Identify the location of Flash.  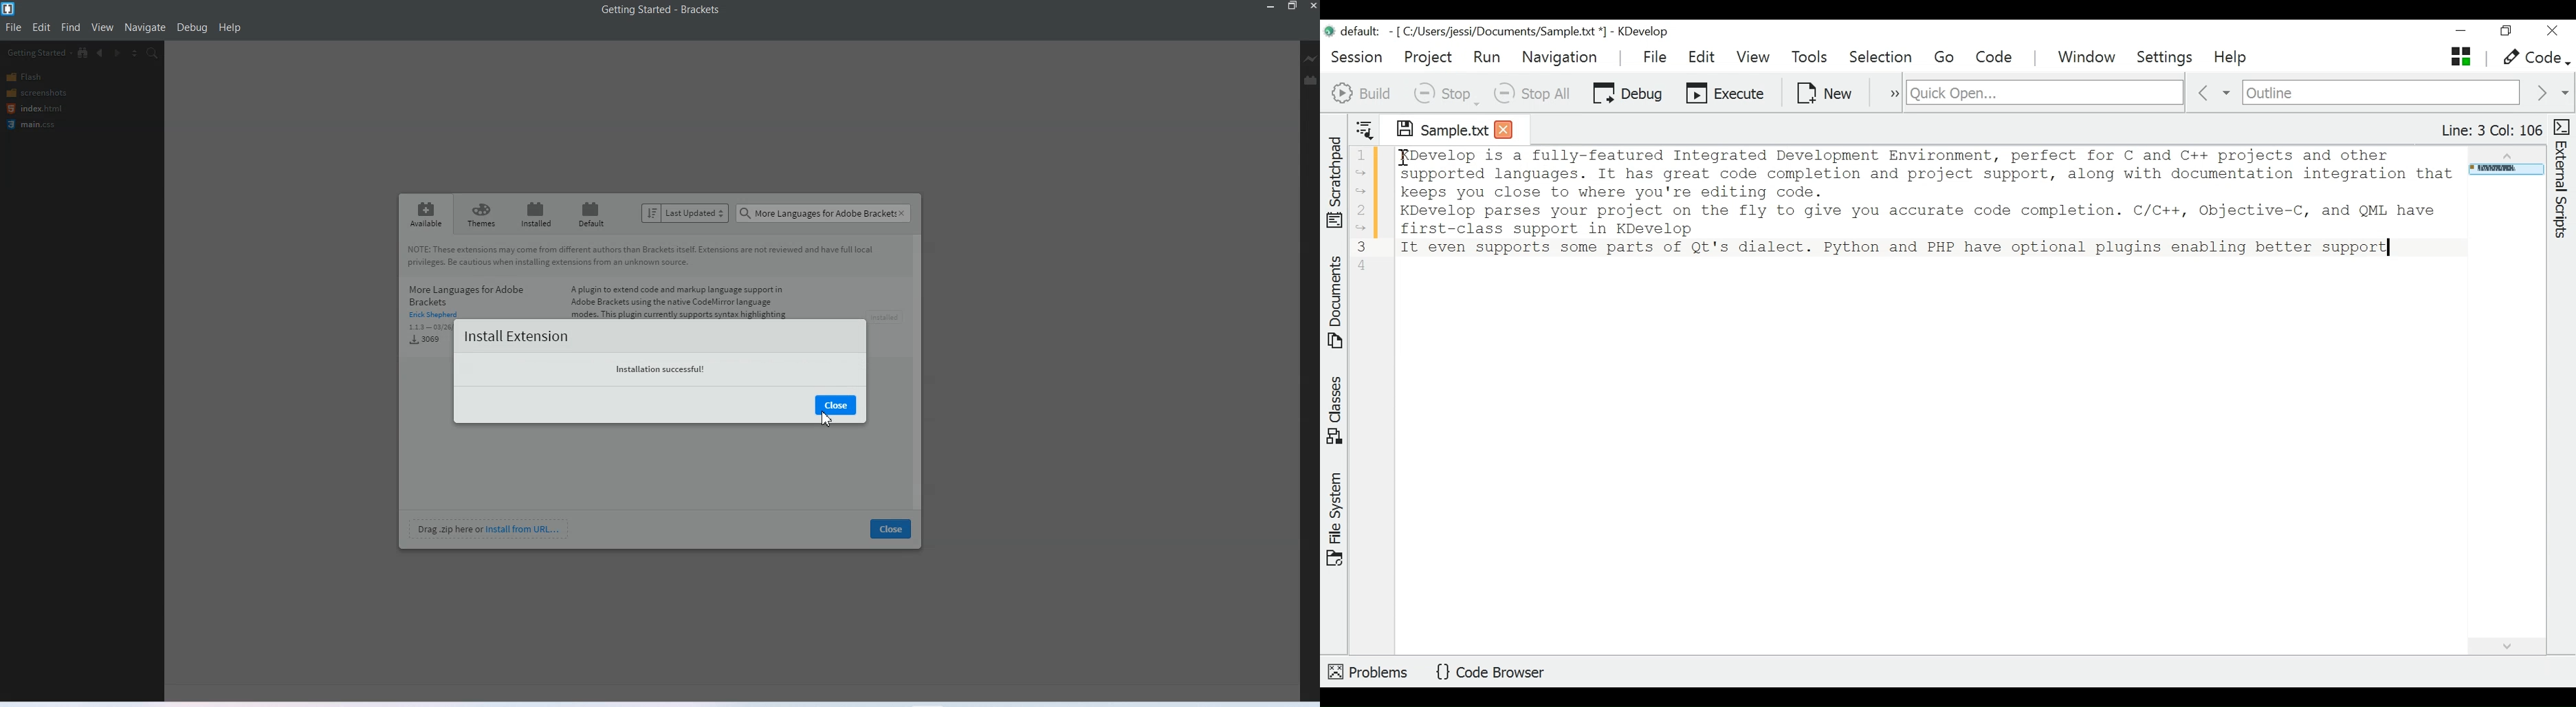
(46, 77).